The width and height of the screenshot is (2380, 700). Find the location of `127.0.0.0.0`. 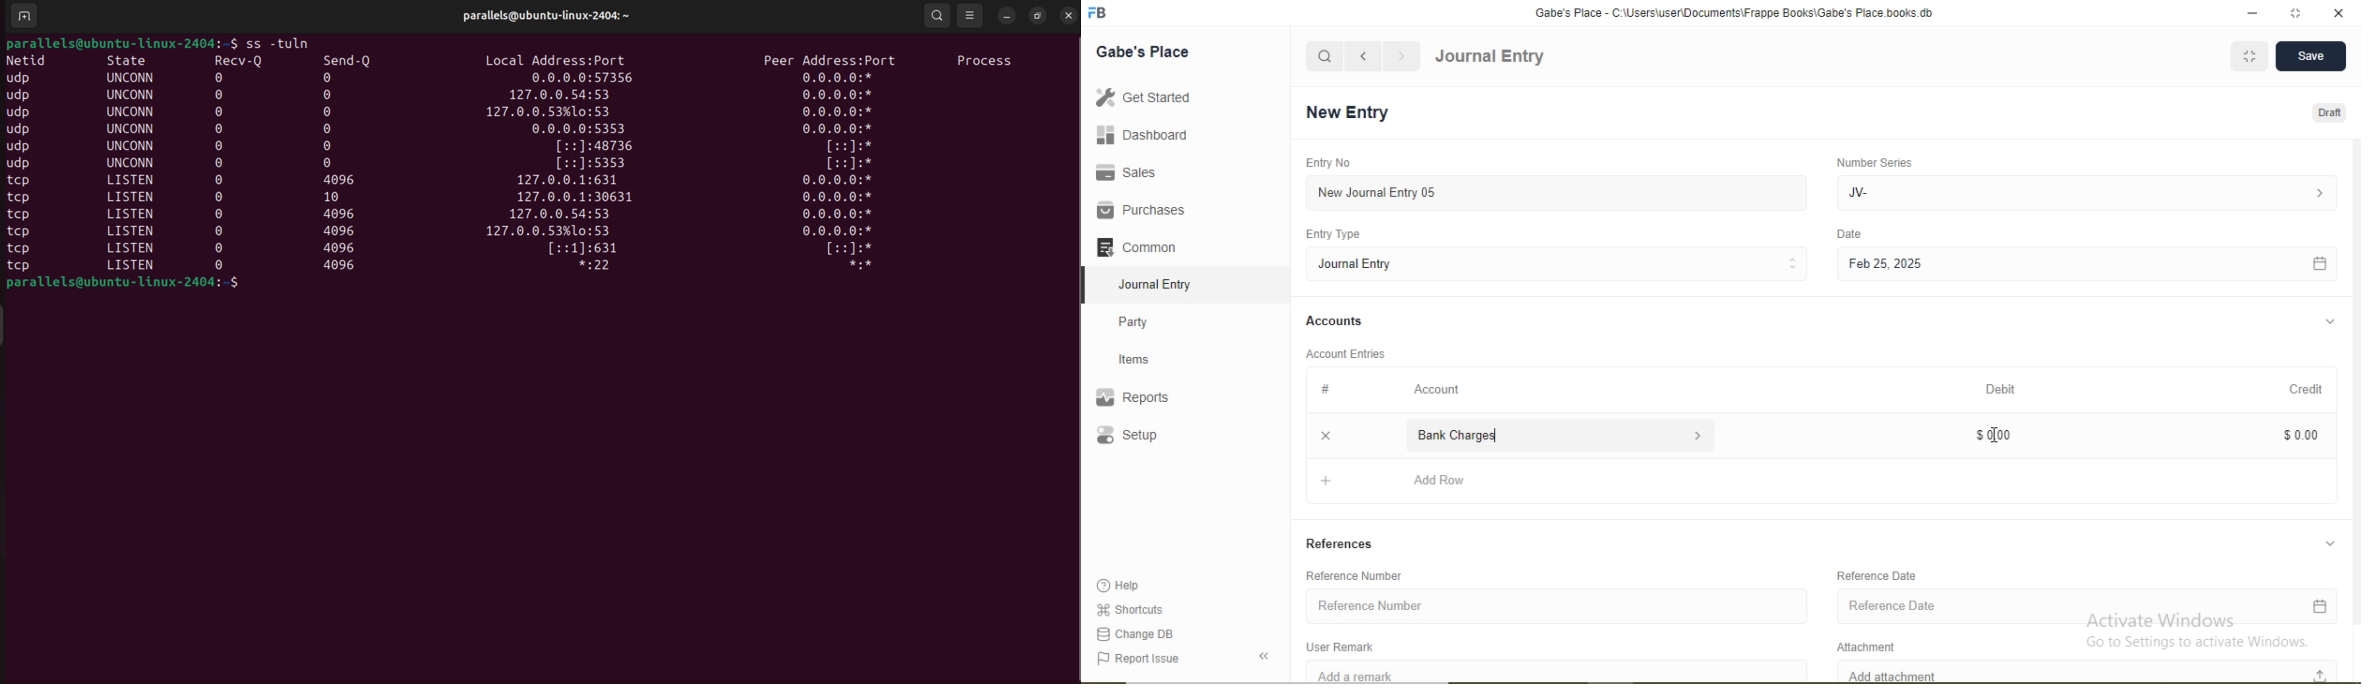

127.0.0.0.0 is located at coordinates (569, 180).